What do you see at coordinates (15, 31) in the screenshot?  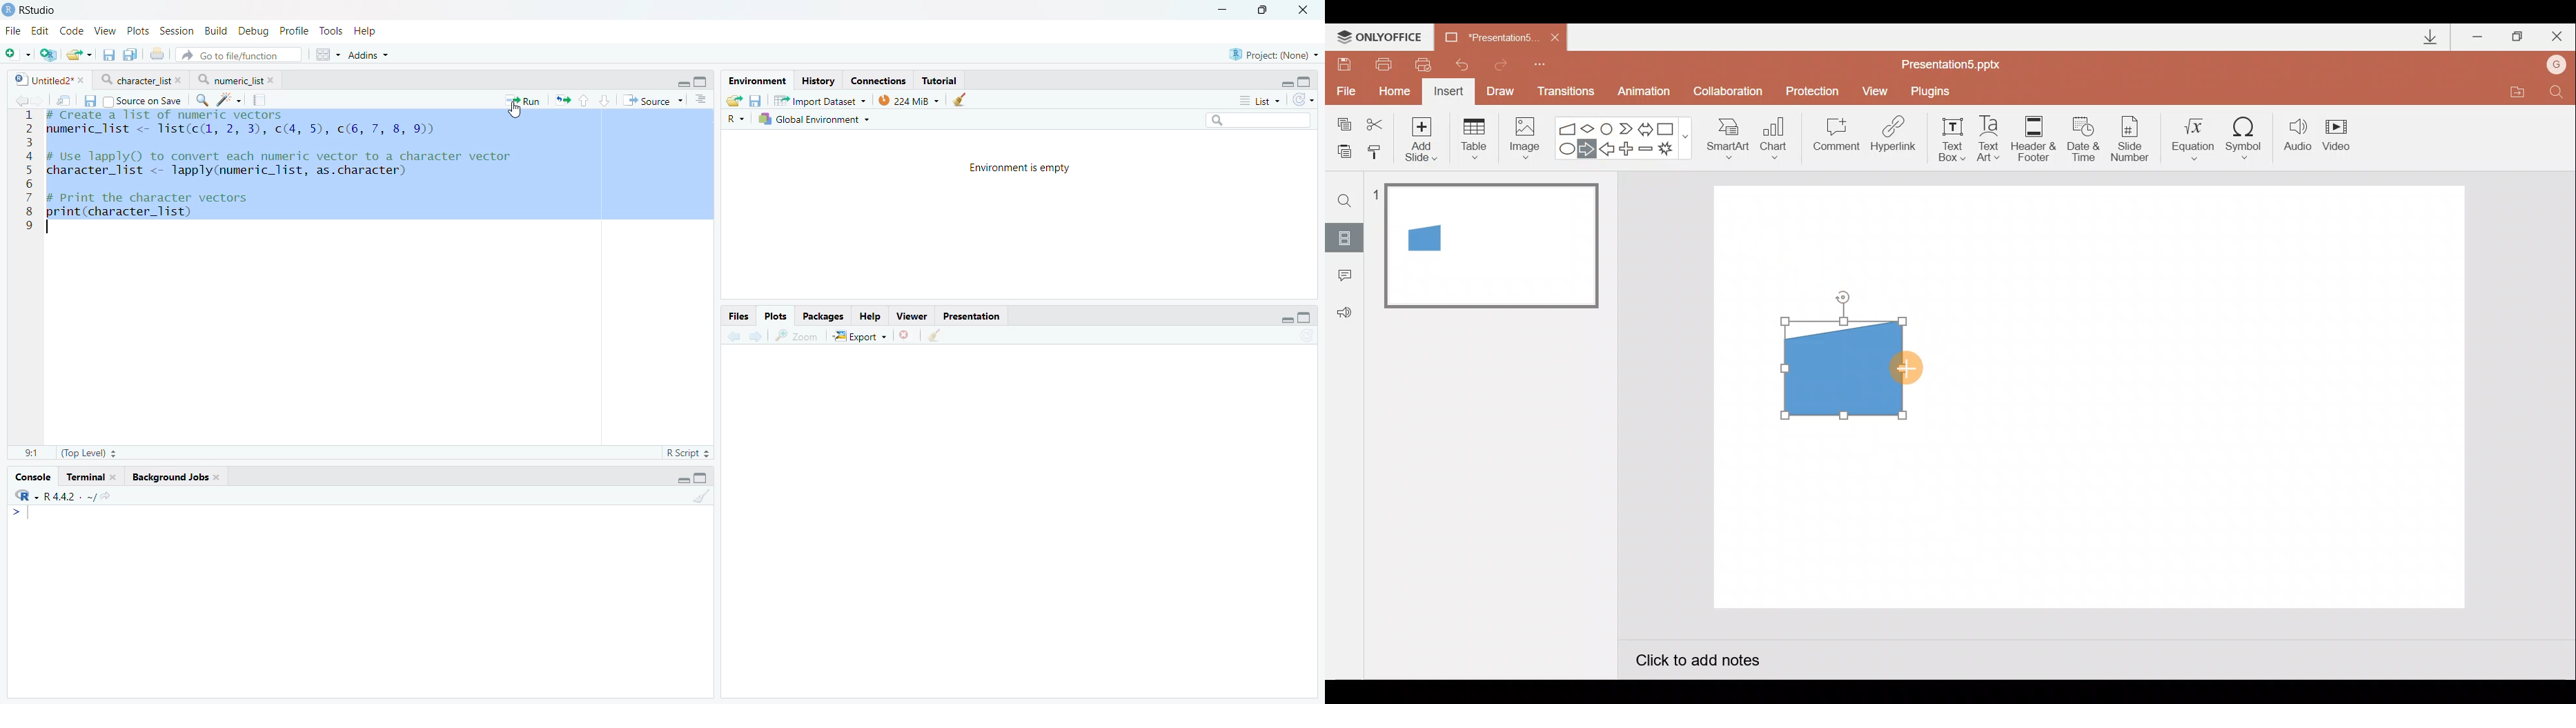 I see `File` at bounding box center [15, 31].